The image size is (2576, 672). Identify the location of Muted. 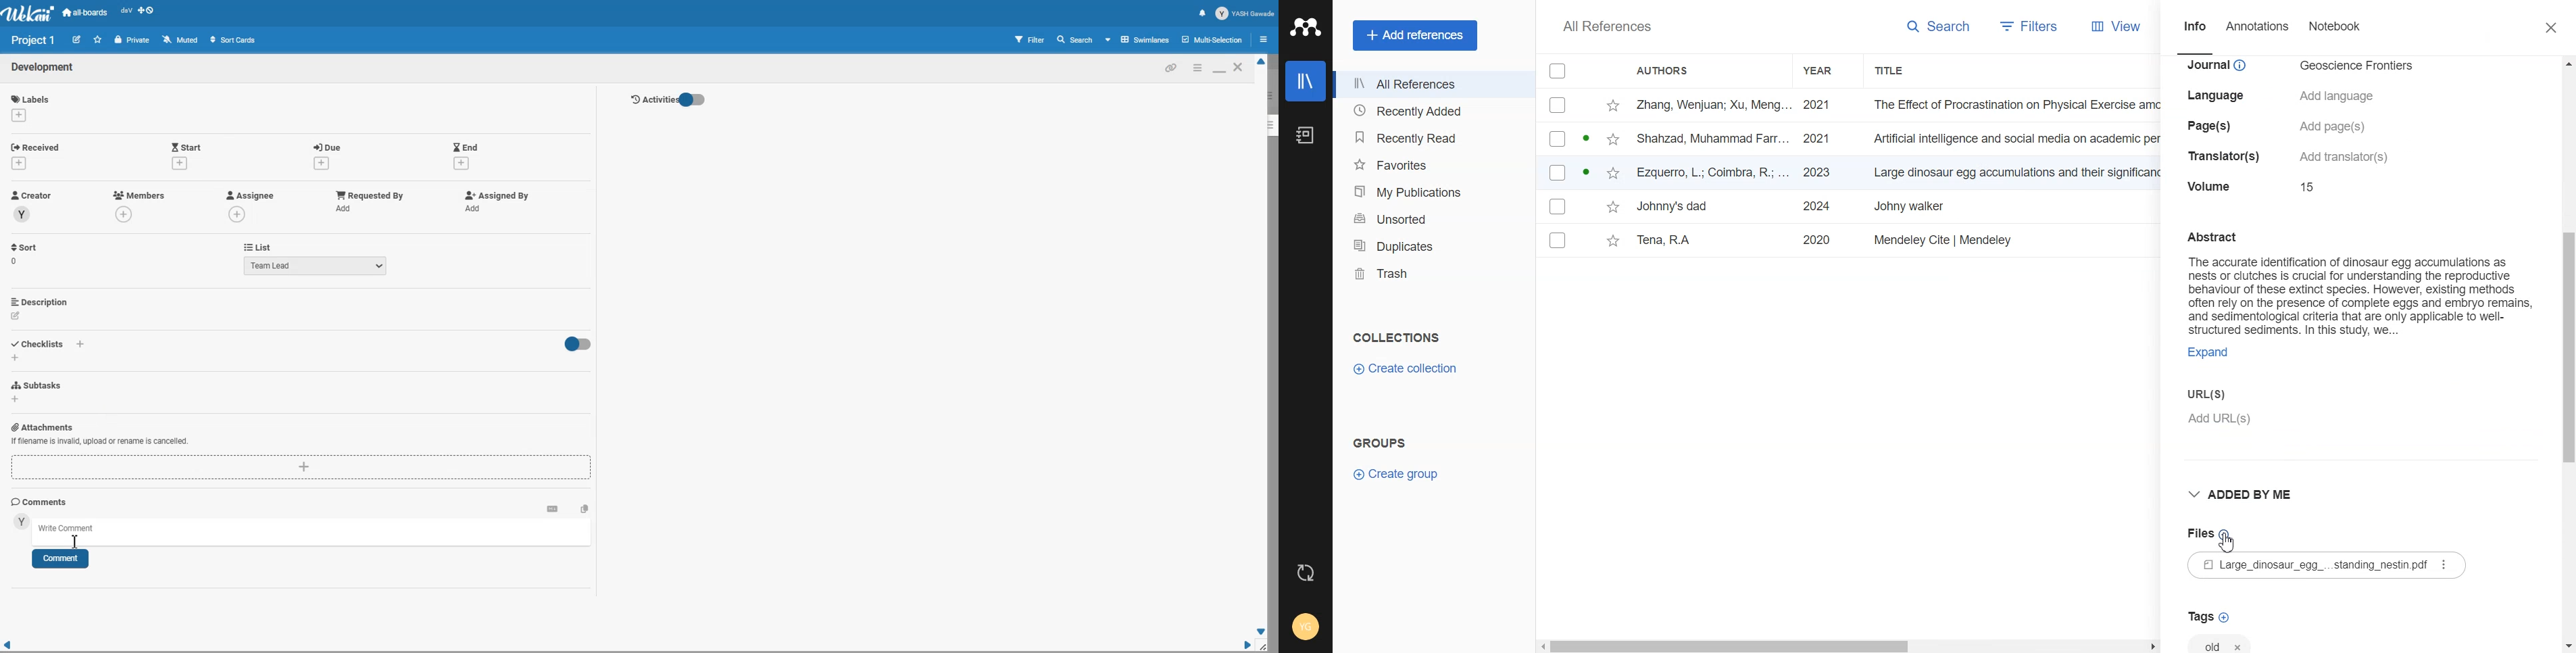
(181, 39).